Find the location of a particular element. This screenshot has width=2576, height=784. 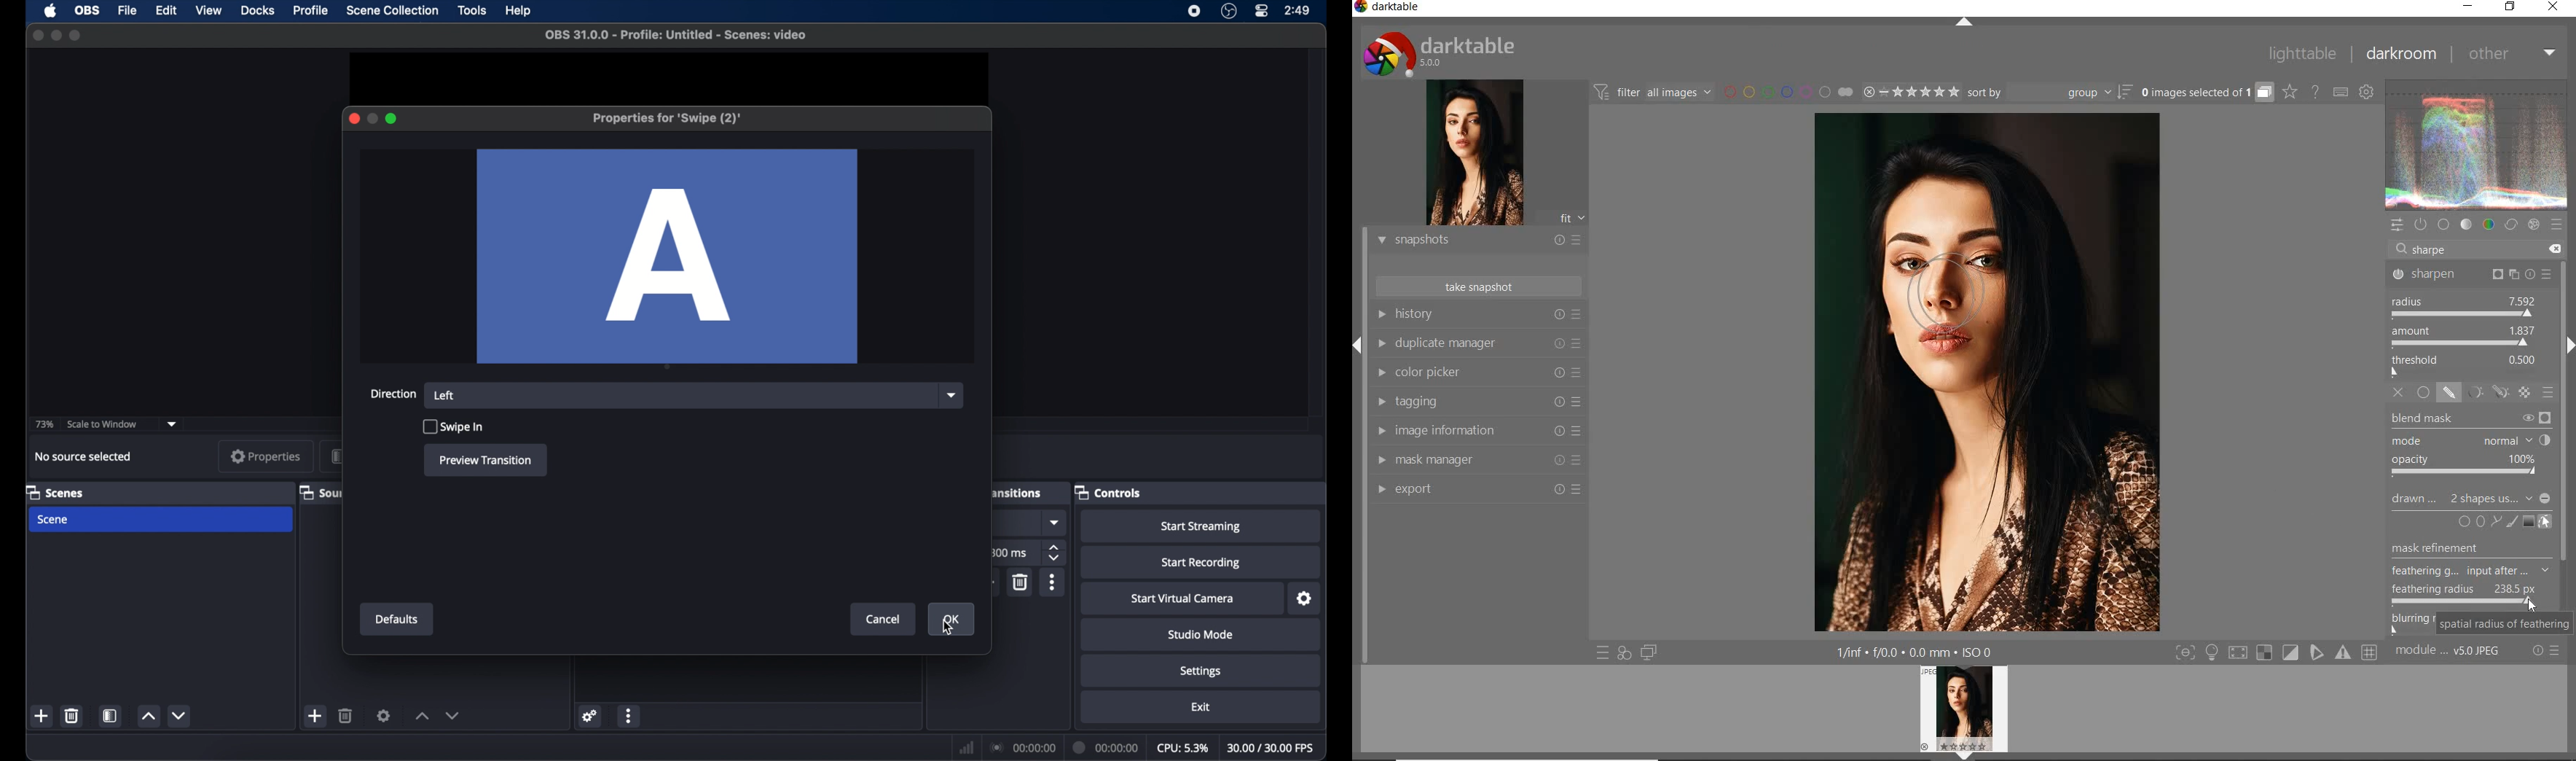

file is located at coordinates (127, 10).